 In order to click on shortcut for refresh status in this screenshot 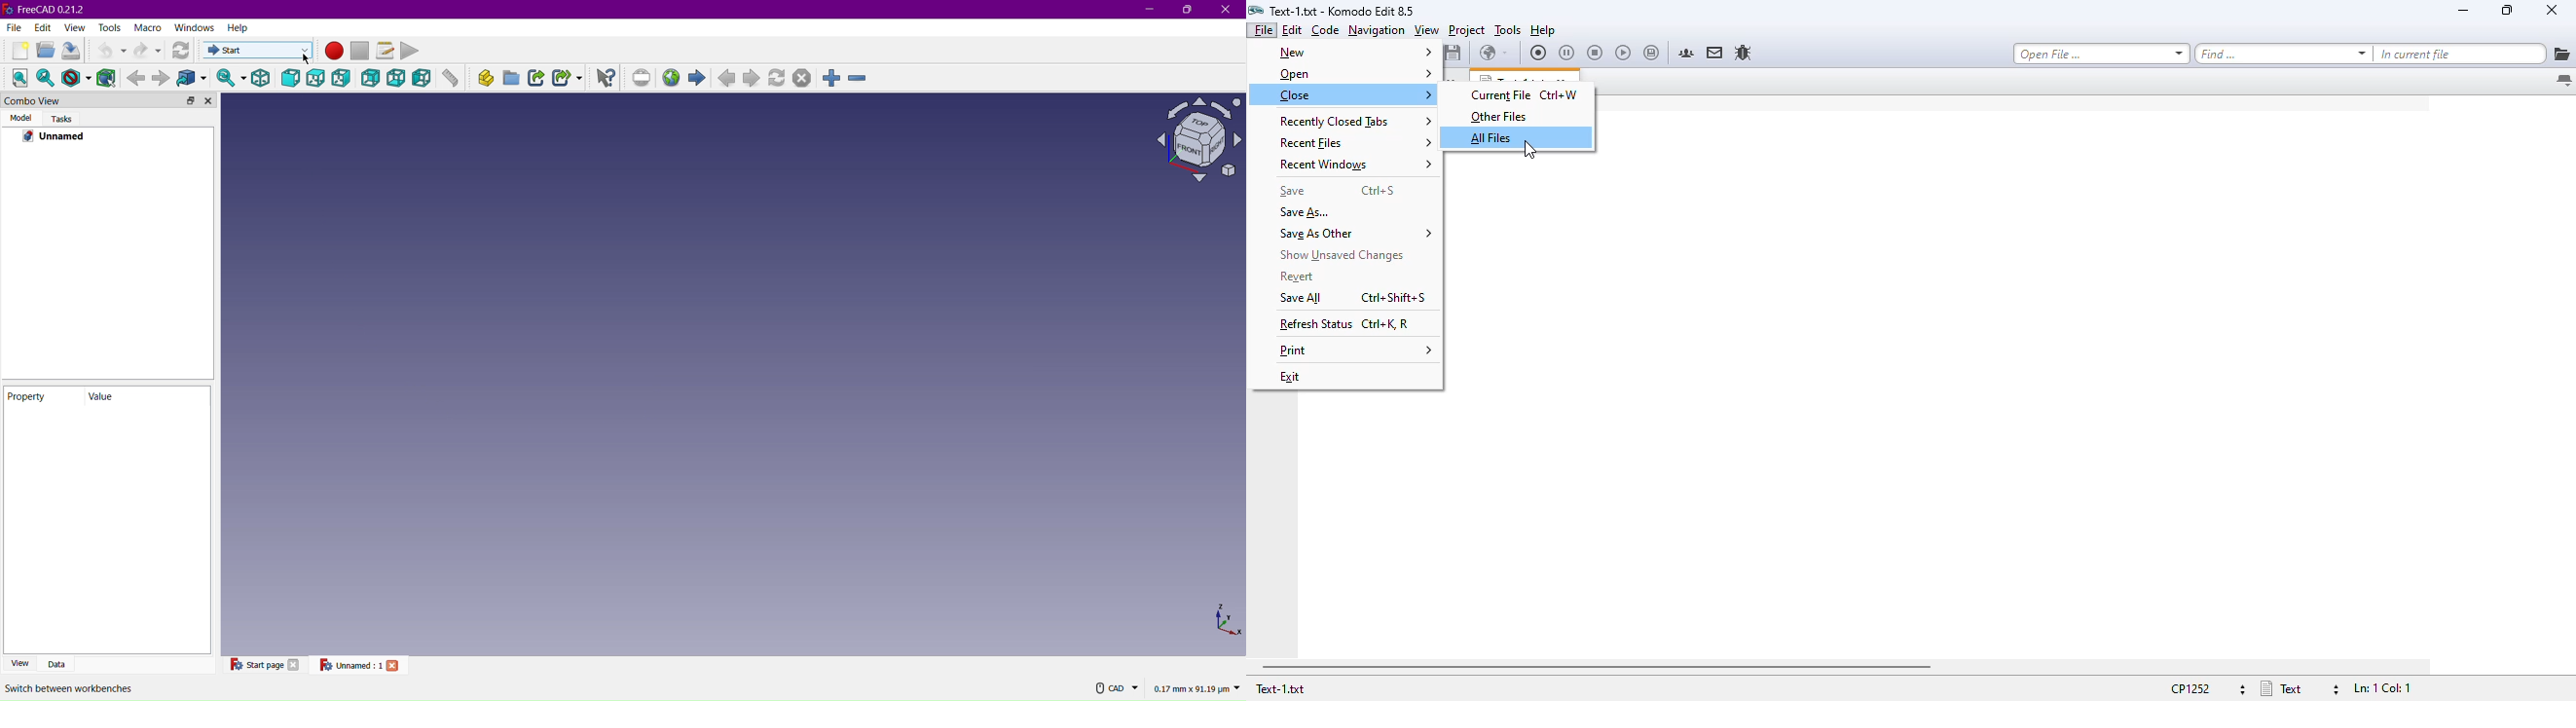, I will do `click(1385, 324)`.